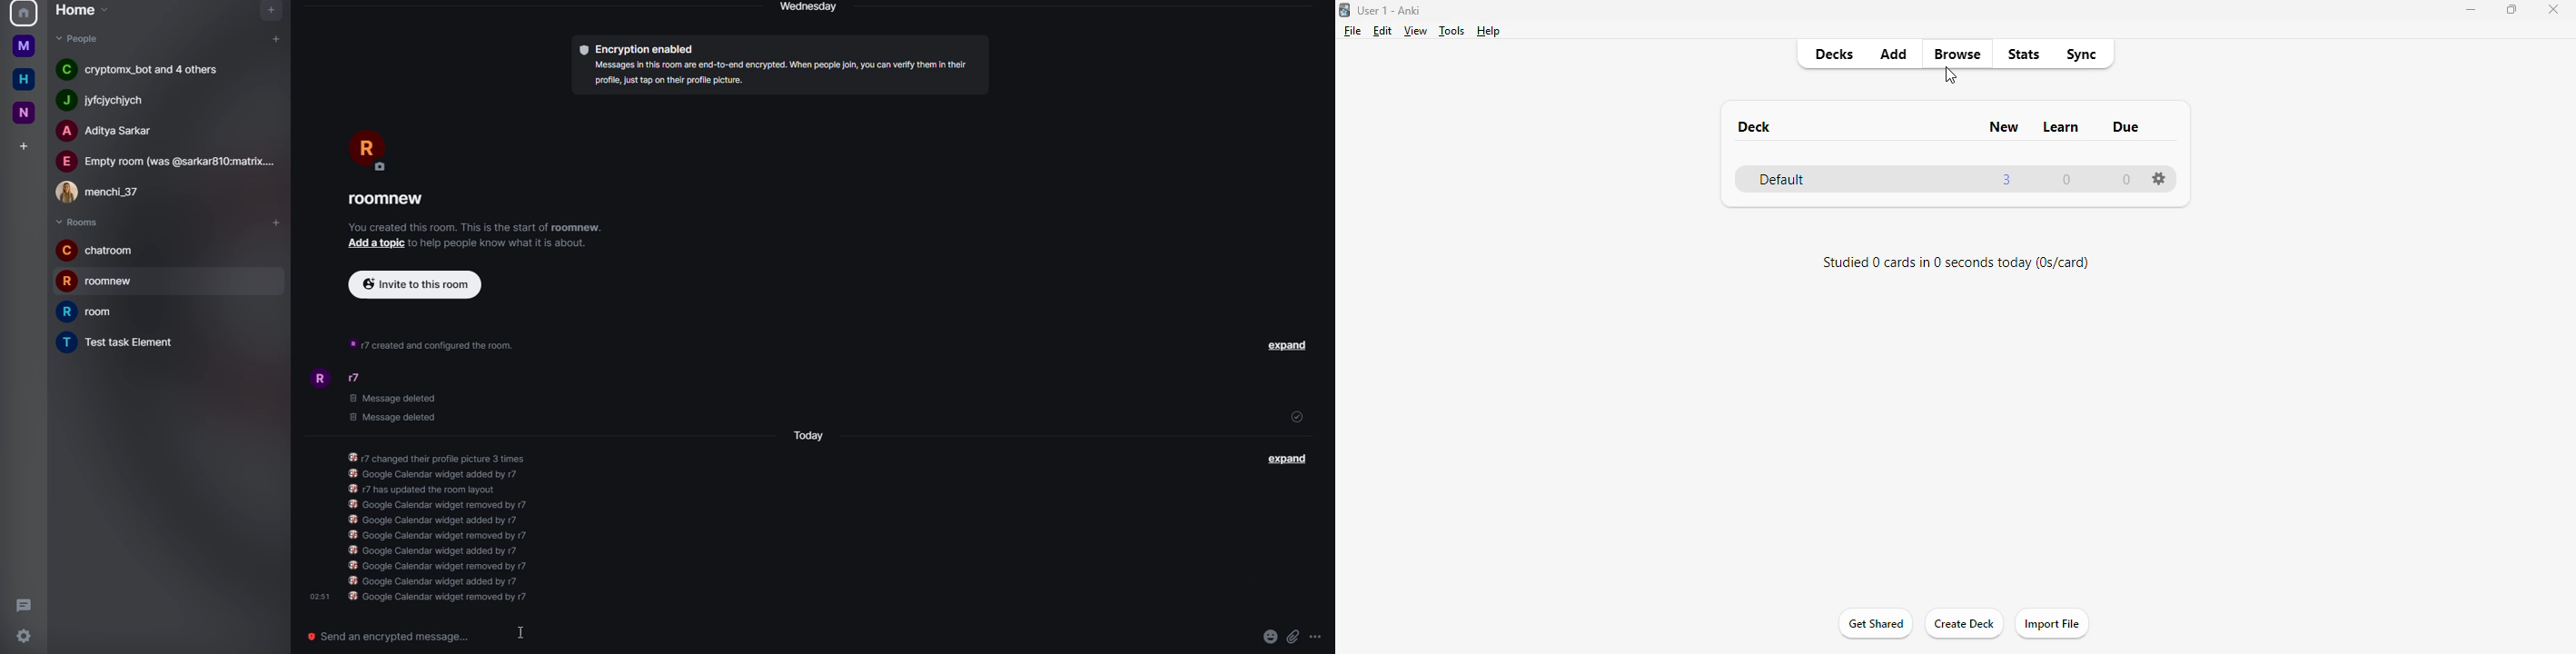  Describe the element at coordinates (1752, 126) in the screenshot. I see `deck` at that location.